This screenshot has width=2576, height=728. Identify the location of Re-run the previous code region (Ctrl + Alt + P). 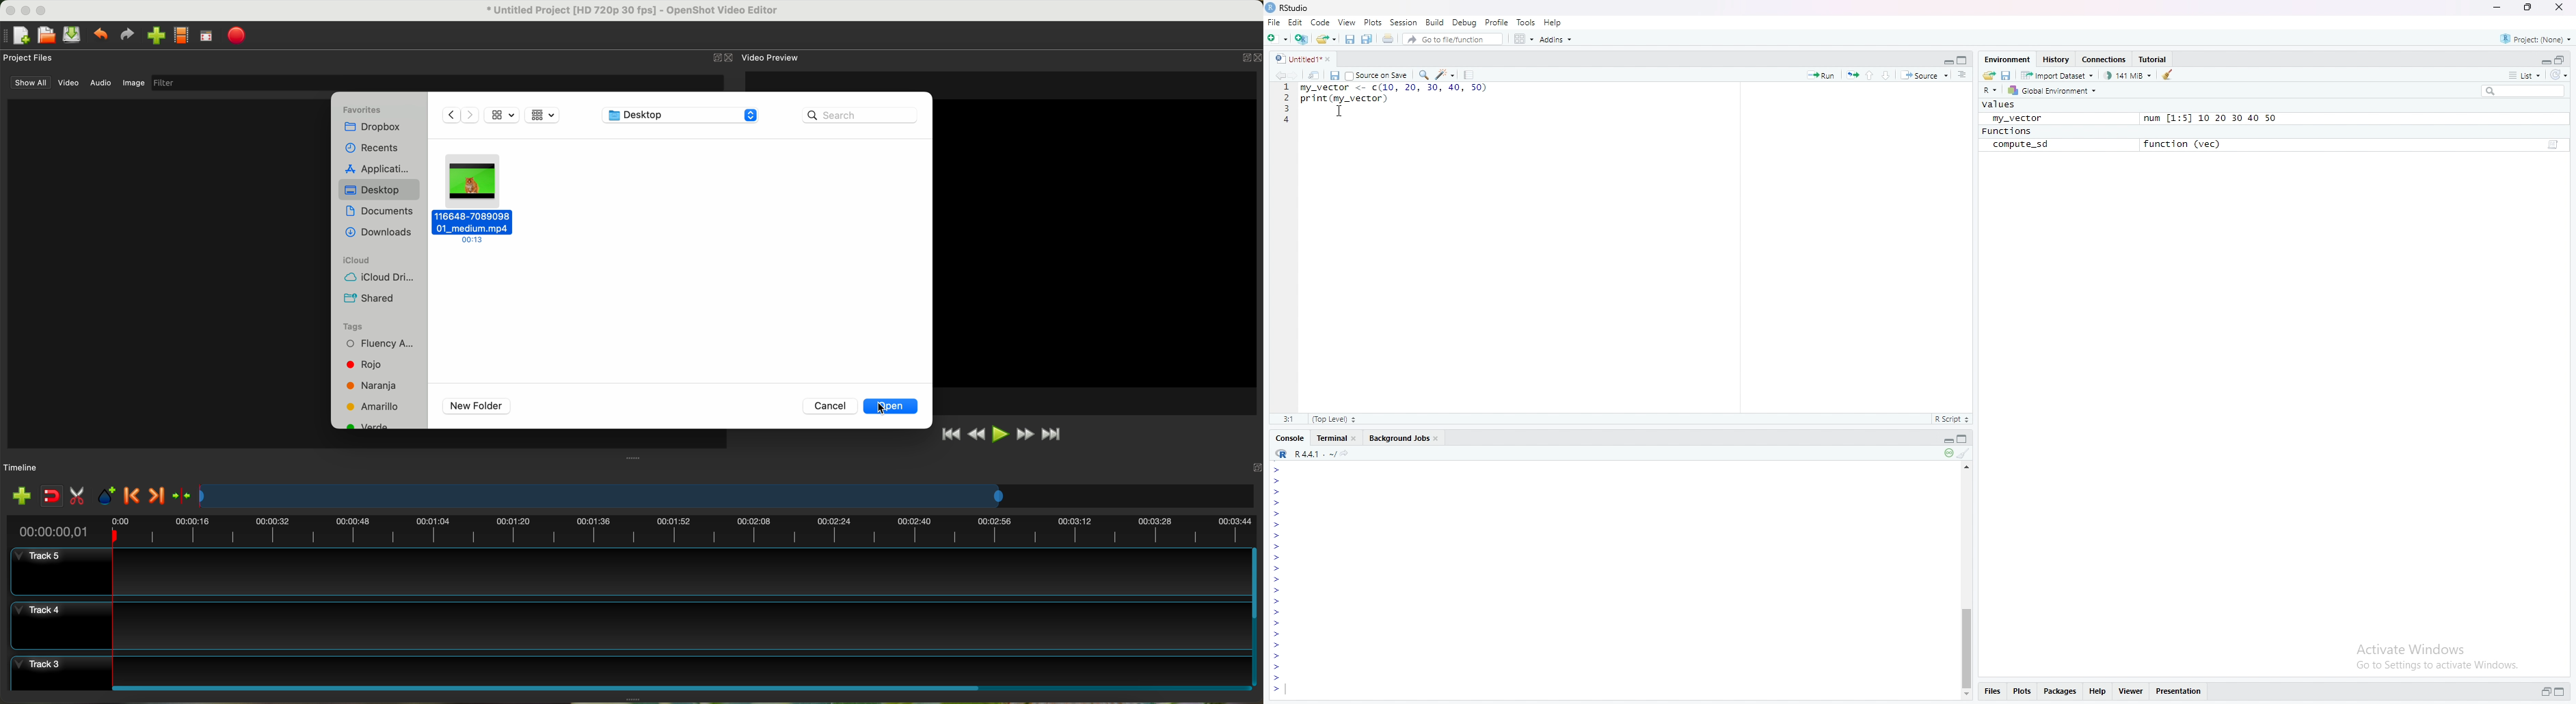
(1851, 75).